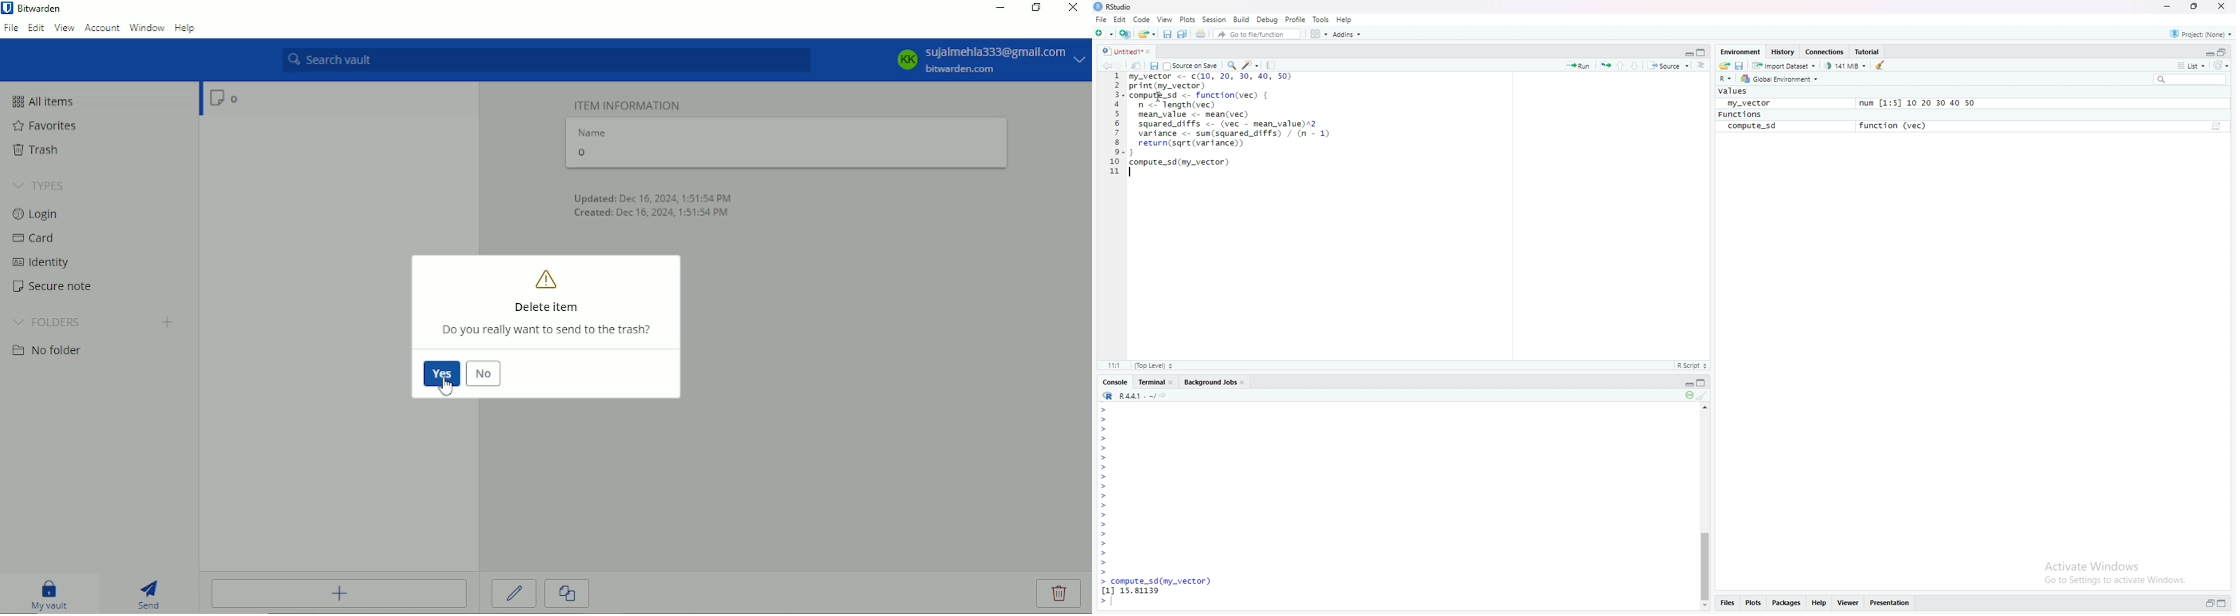 Image resolution: width=2240 pixels, height=616 pixels. I want to click on Show document outline (Ctrl + Shift + O), so click(1701, 65).